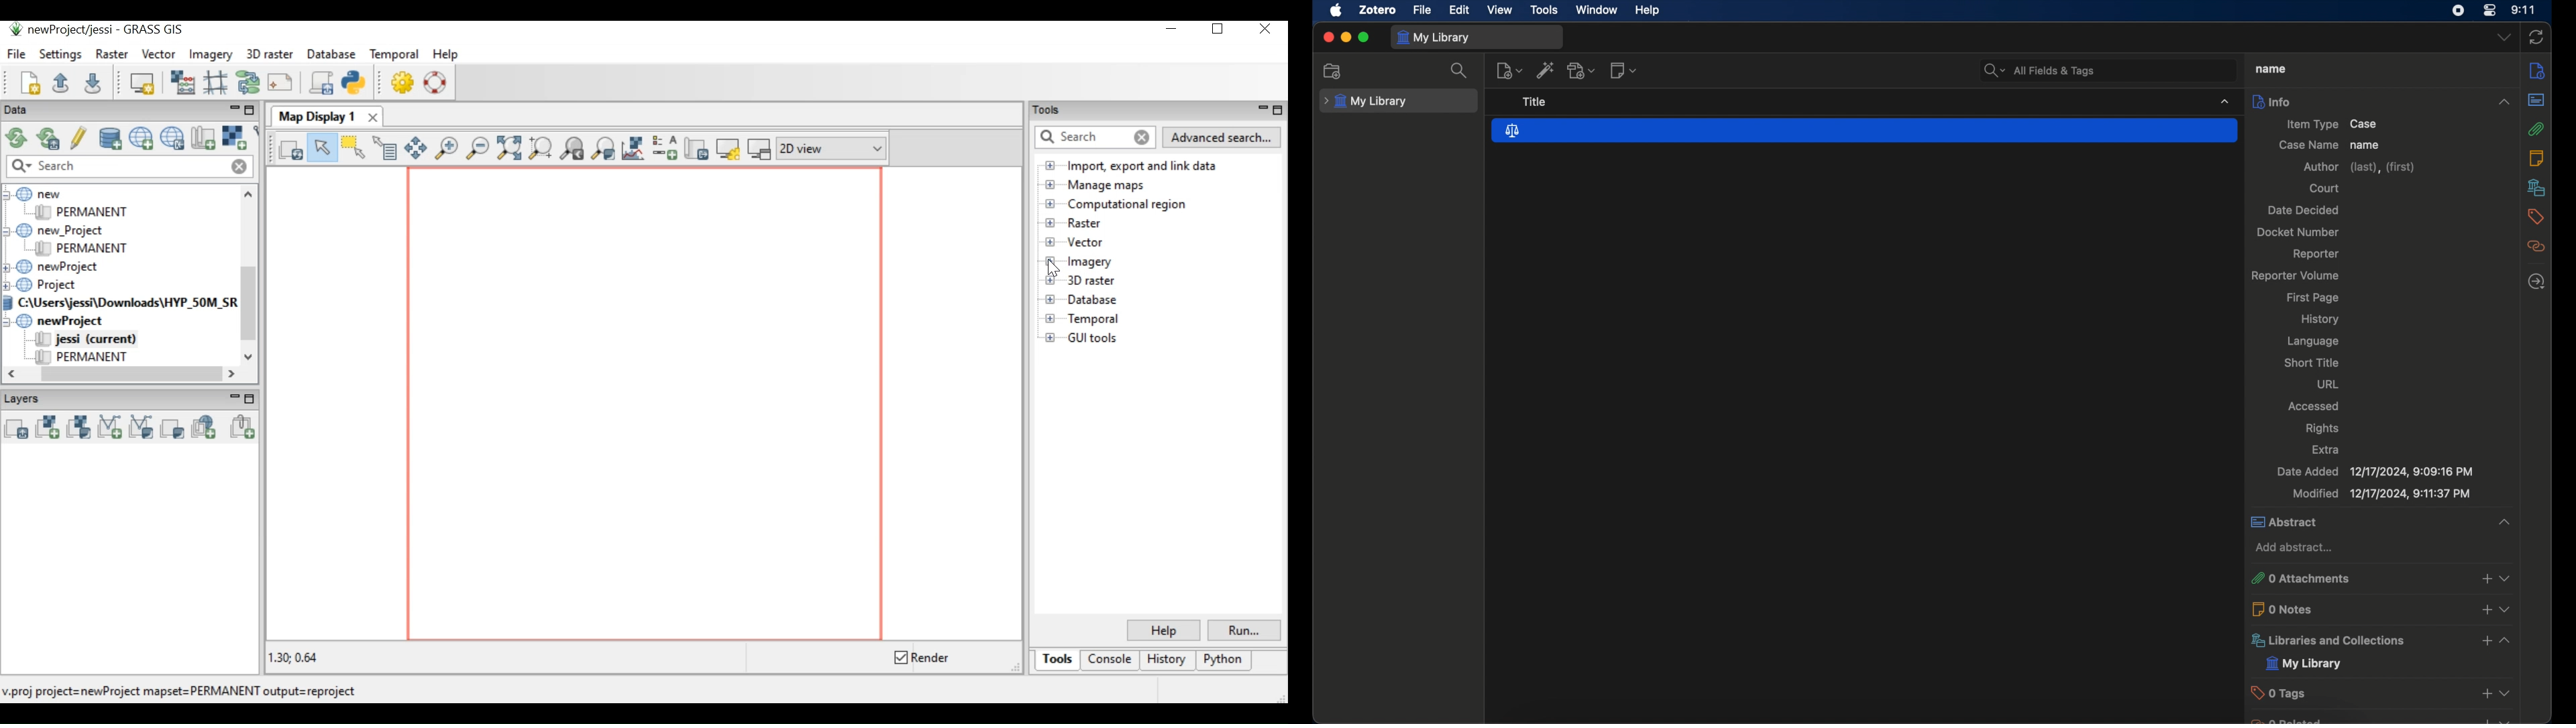 The width and height of the screenshot is (2576, 728). What do you see at coordinates (2536, 159) in the screenshot?
I see `notes` at bounding box center [2536, 159].